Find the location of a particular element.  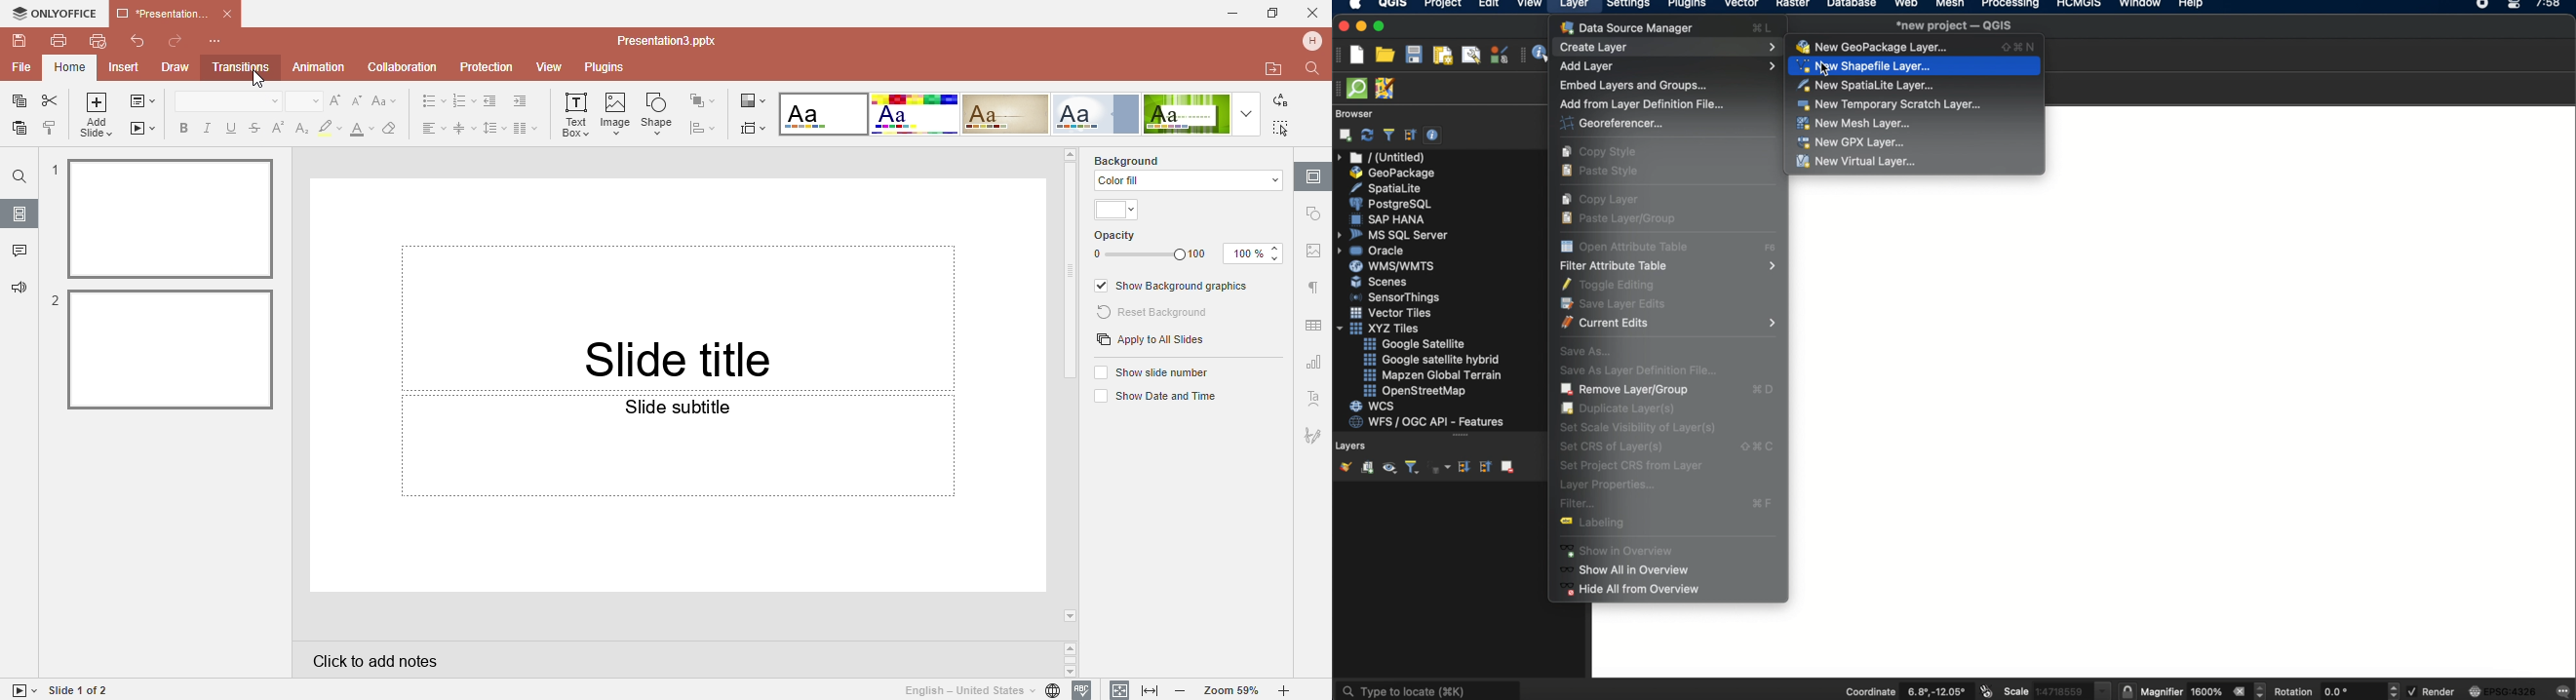

database is located at coordinates (1851, 5).